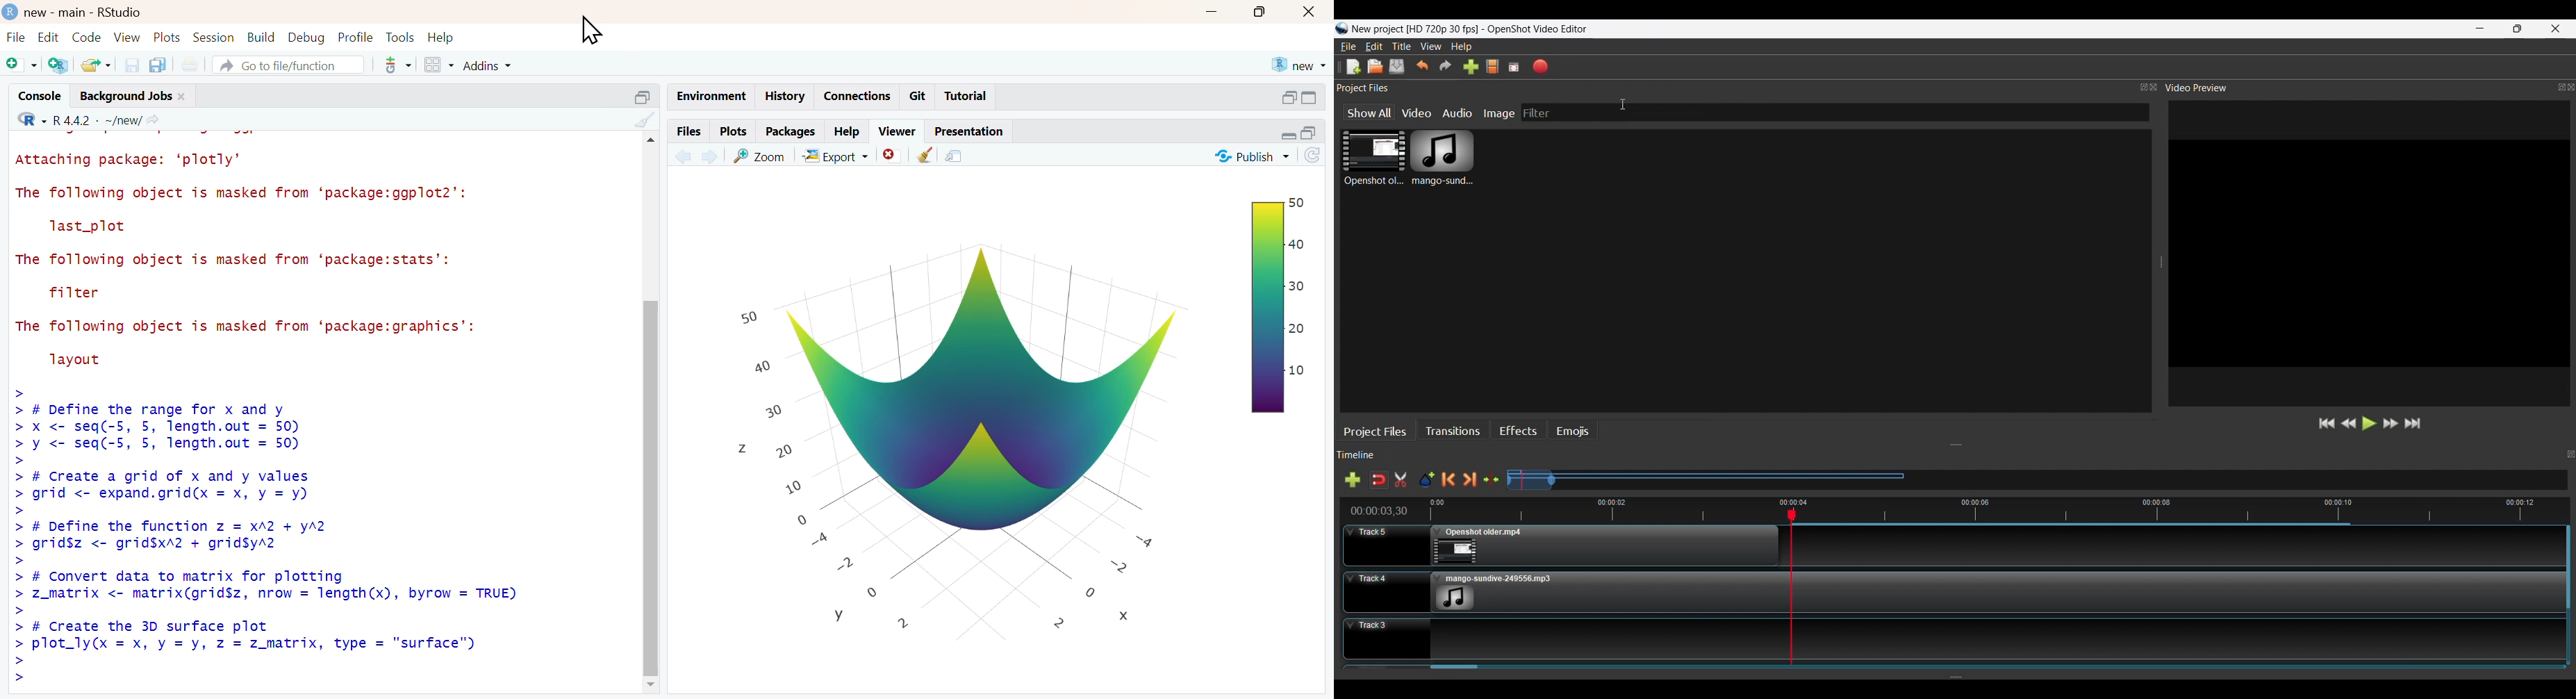 Image resolution: width=2576 pixels, height=700 pixels. Describe the element at coordinates (258, 327) in the screenshot. I see `The following object is masked from ‘package:graphics’:` at that location.